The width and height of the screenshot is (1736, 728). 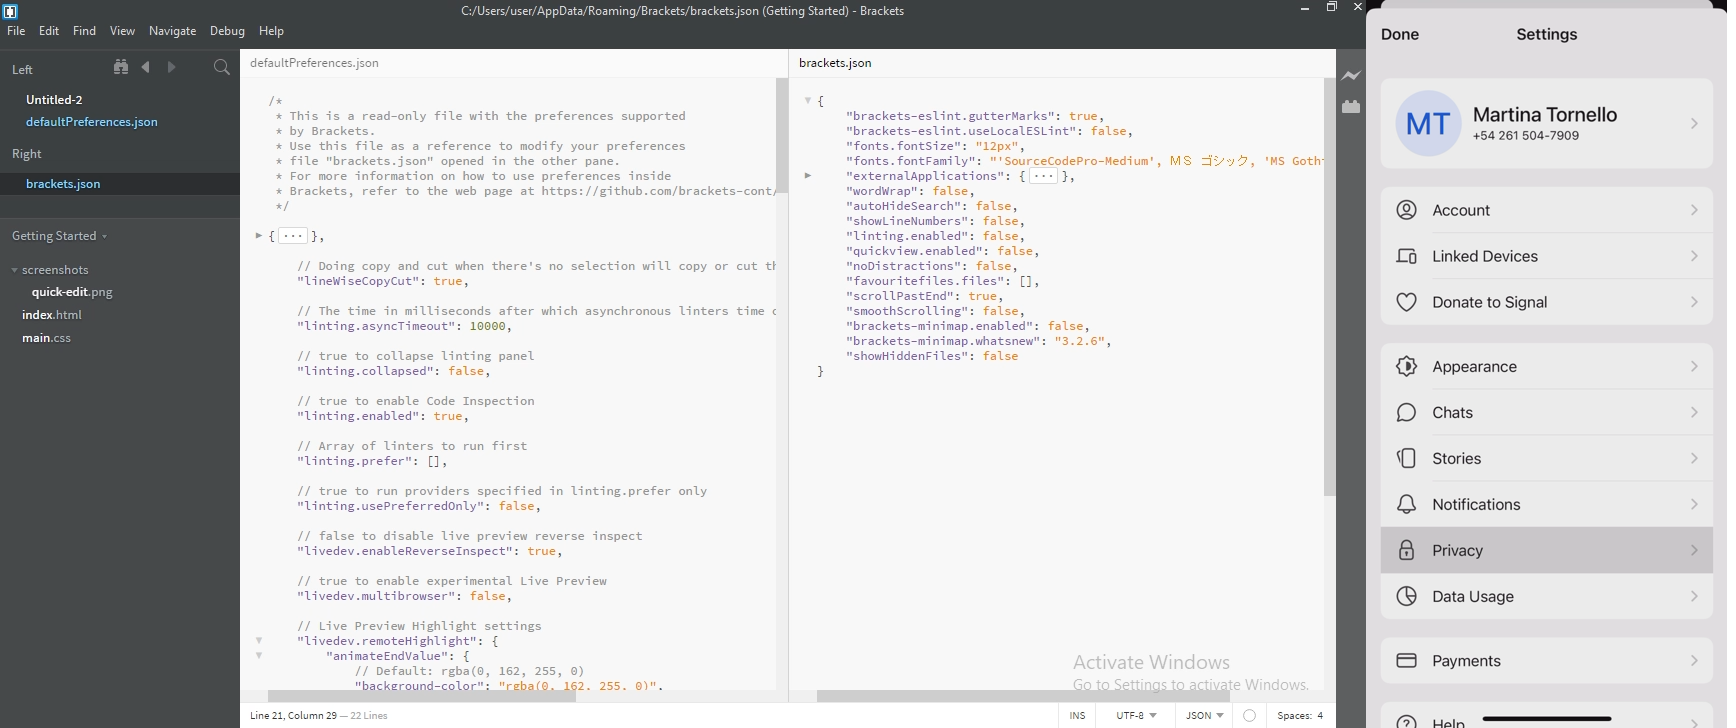 What do you see at coordinates (273, 31) in the screenshot?
I see `help` at bounding box center [273, 31].